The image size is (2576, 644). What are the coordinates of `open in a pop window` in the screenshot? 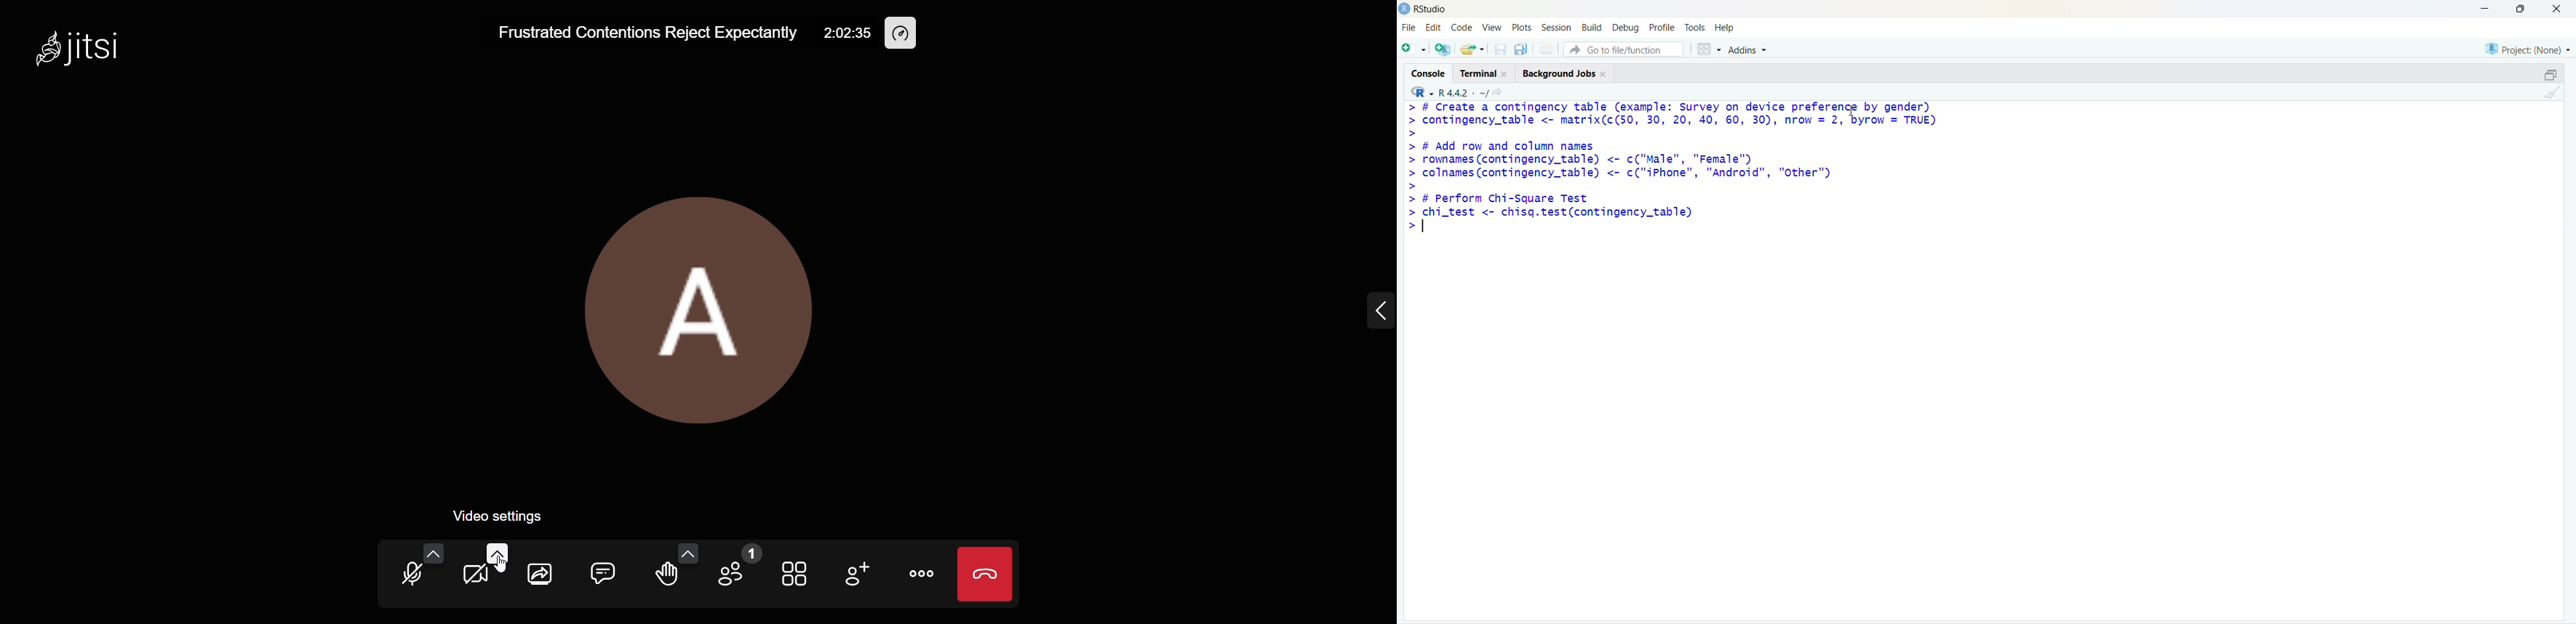 It's located at (2550, 75).